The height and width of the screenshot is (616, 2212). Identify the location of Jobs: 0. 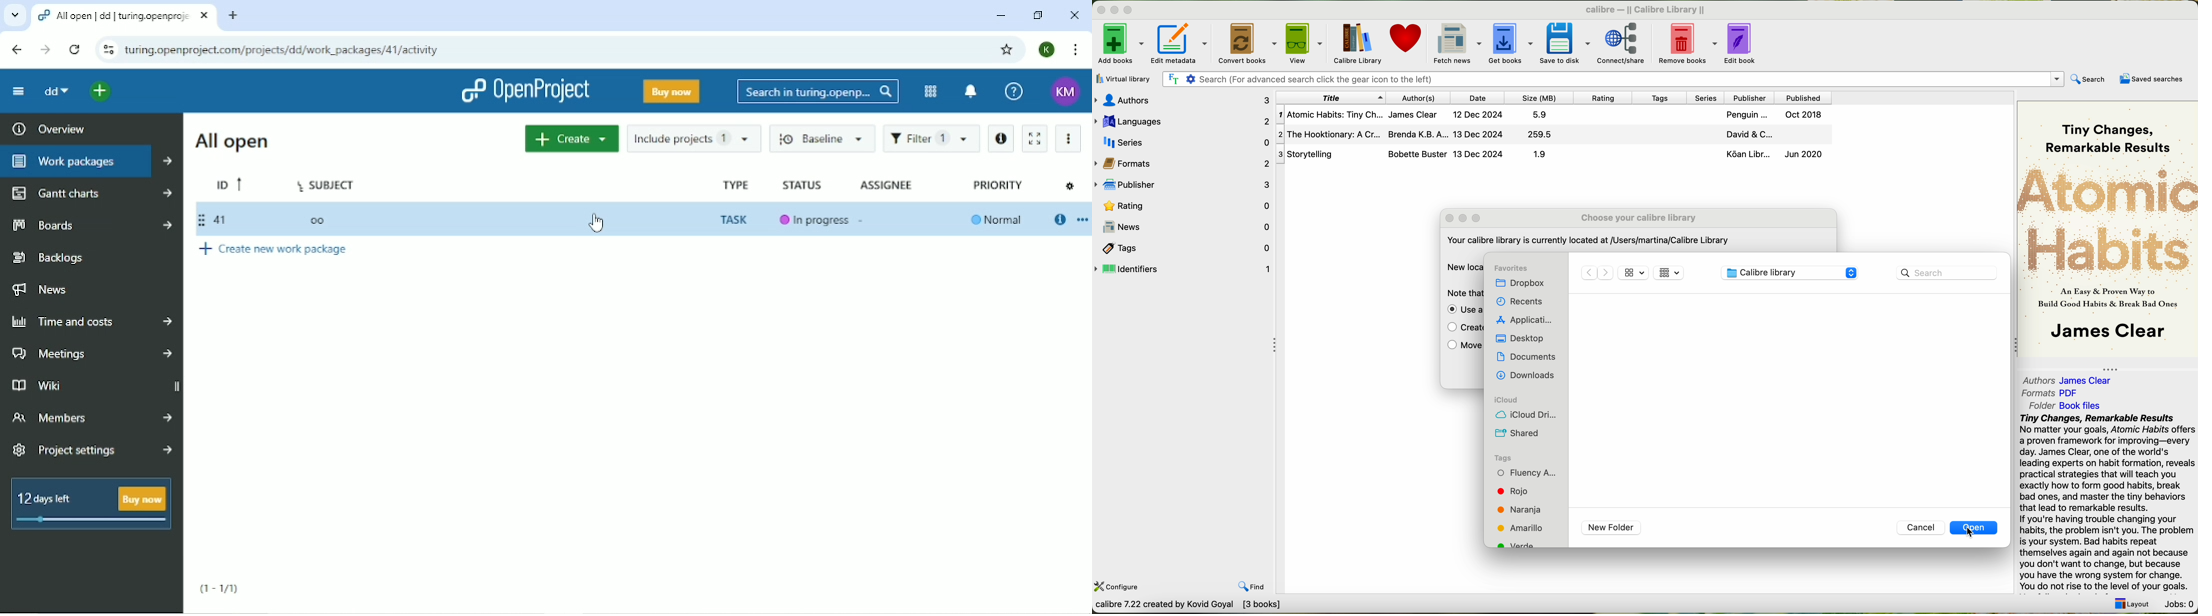
(2179, 603).